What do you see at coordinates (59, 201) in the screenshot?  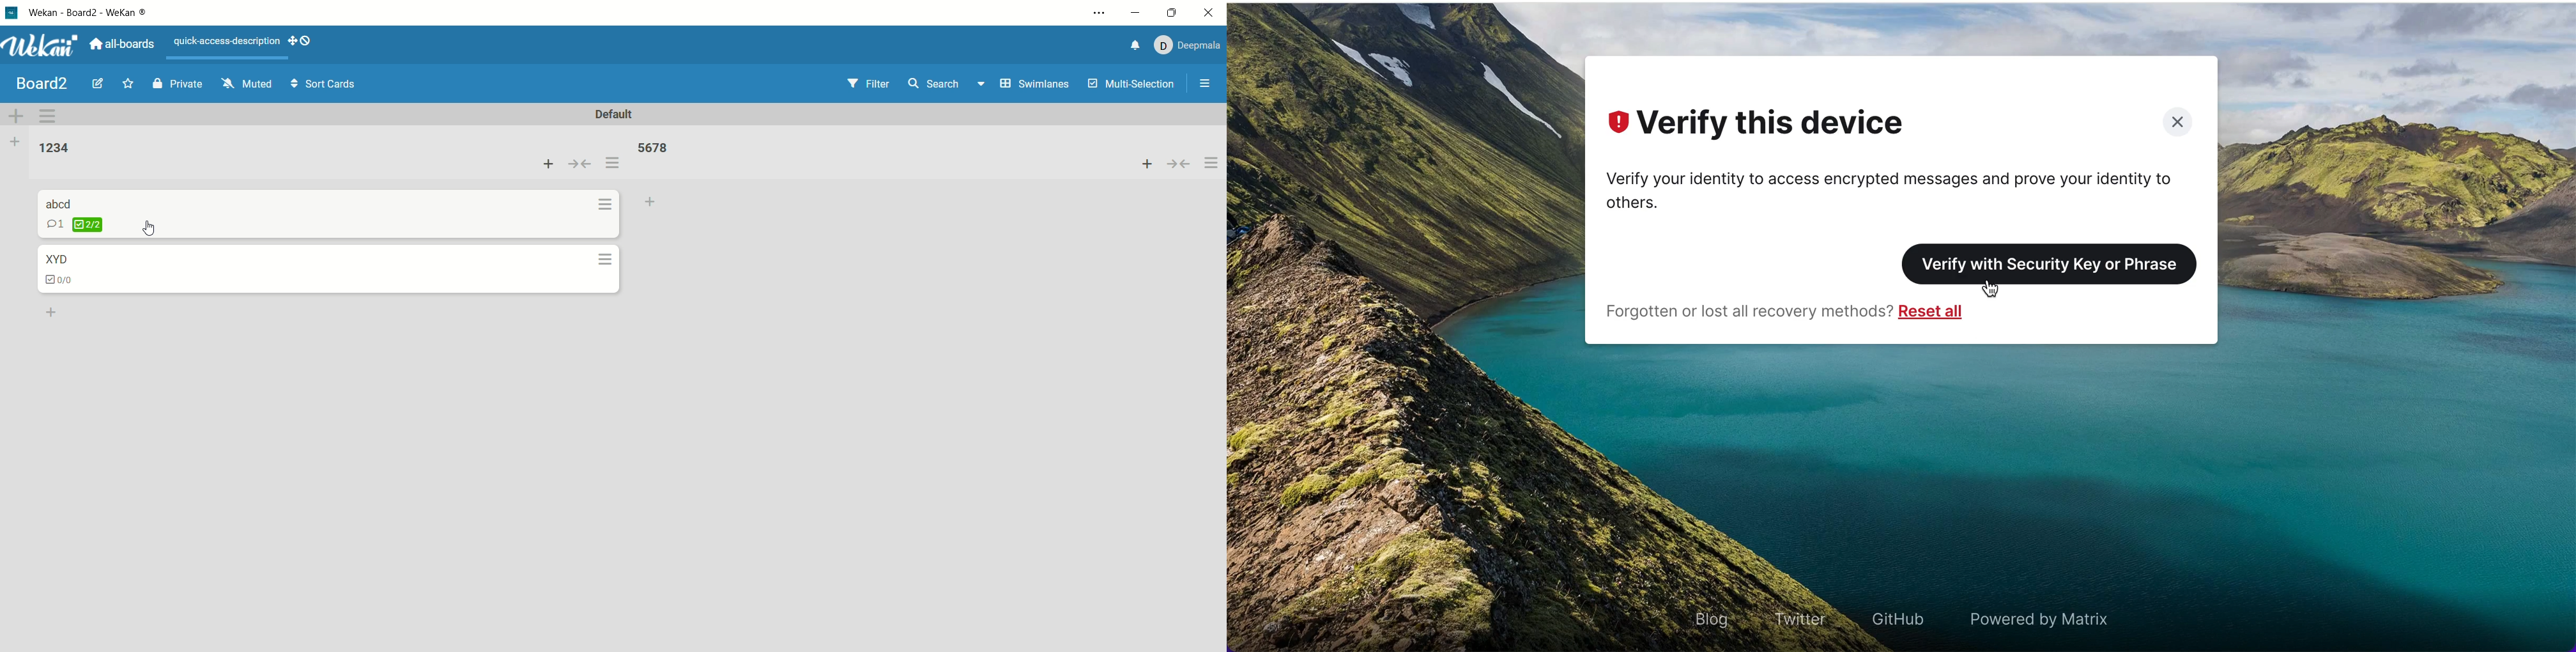 I see `card title` at bounding box center [59, 201].